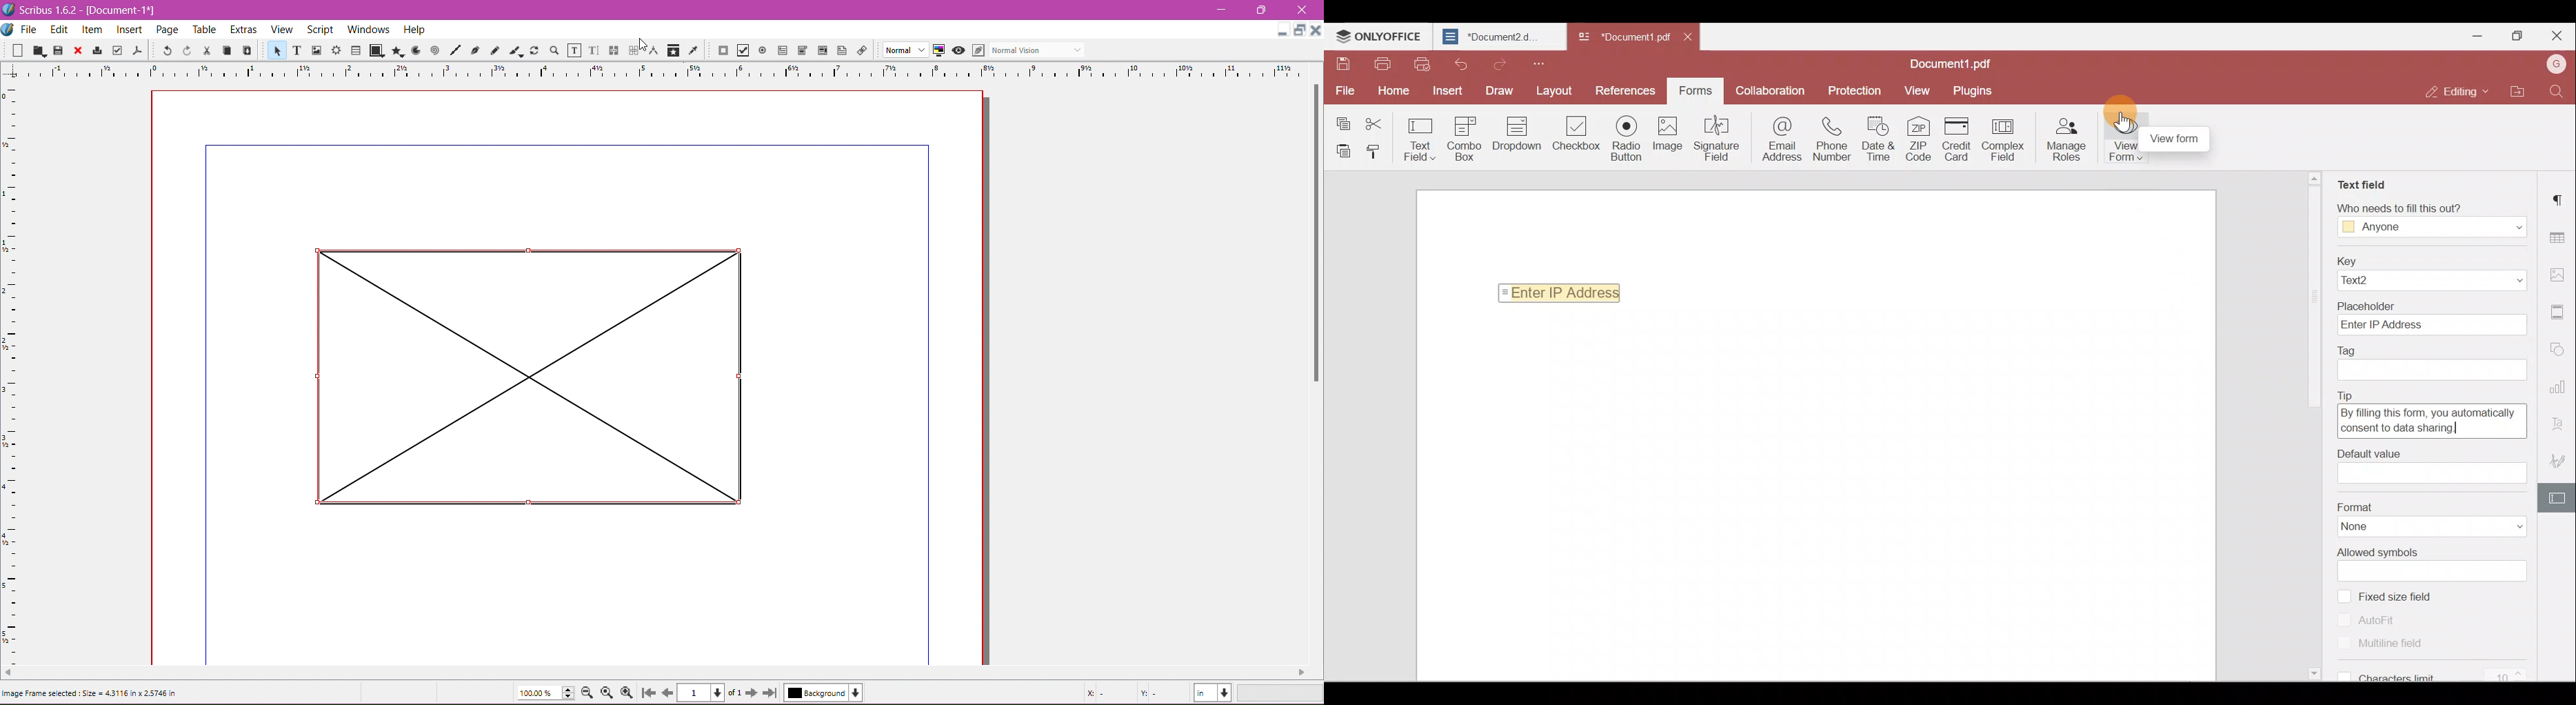  I want to click on Complex field, so click(2008, 138).